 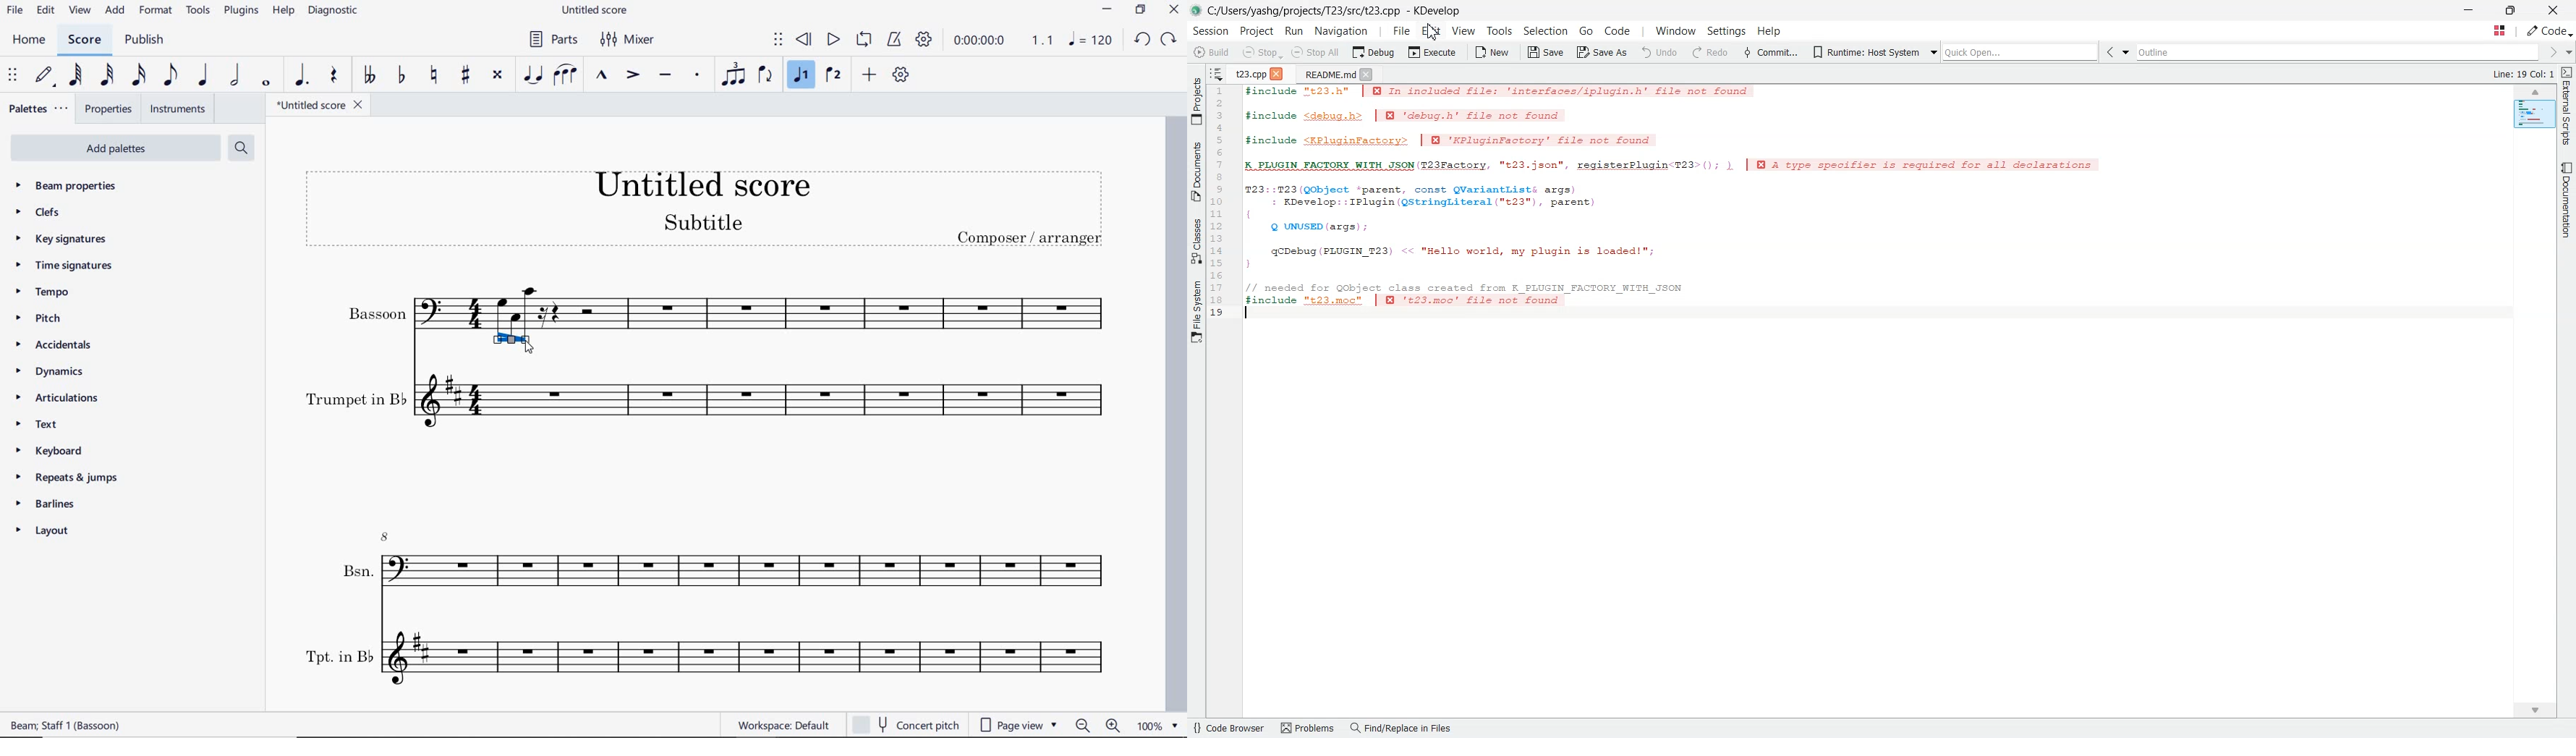 What do you see at coordinates (403, 74) in the screenshot?
I see `toggle flat` at bounding box center [403, 74].